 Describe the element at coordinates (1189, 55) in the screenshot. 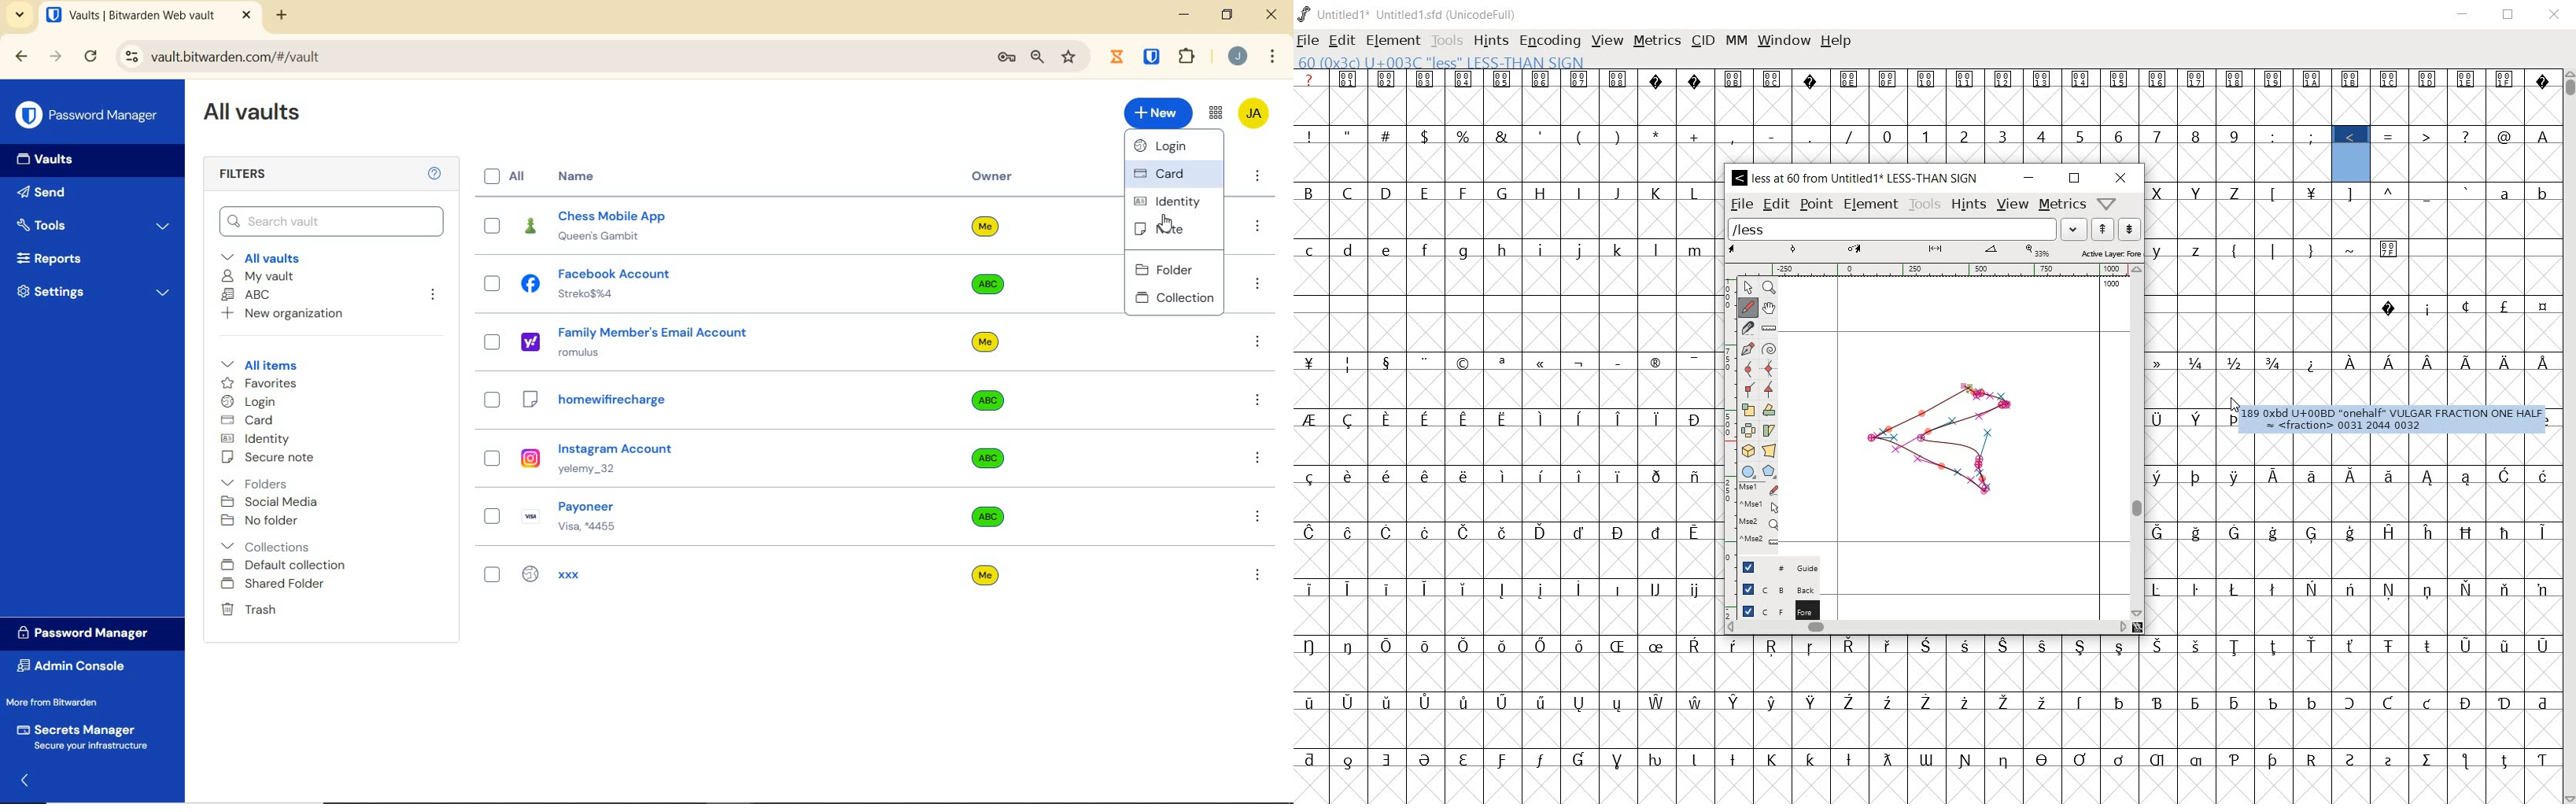

I see `extensions` at that location.